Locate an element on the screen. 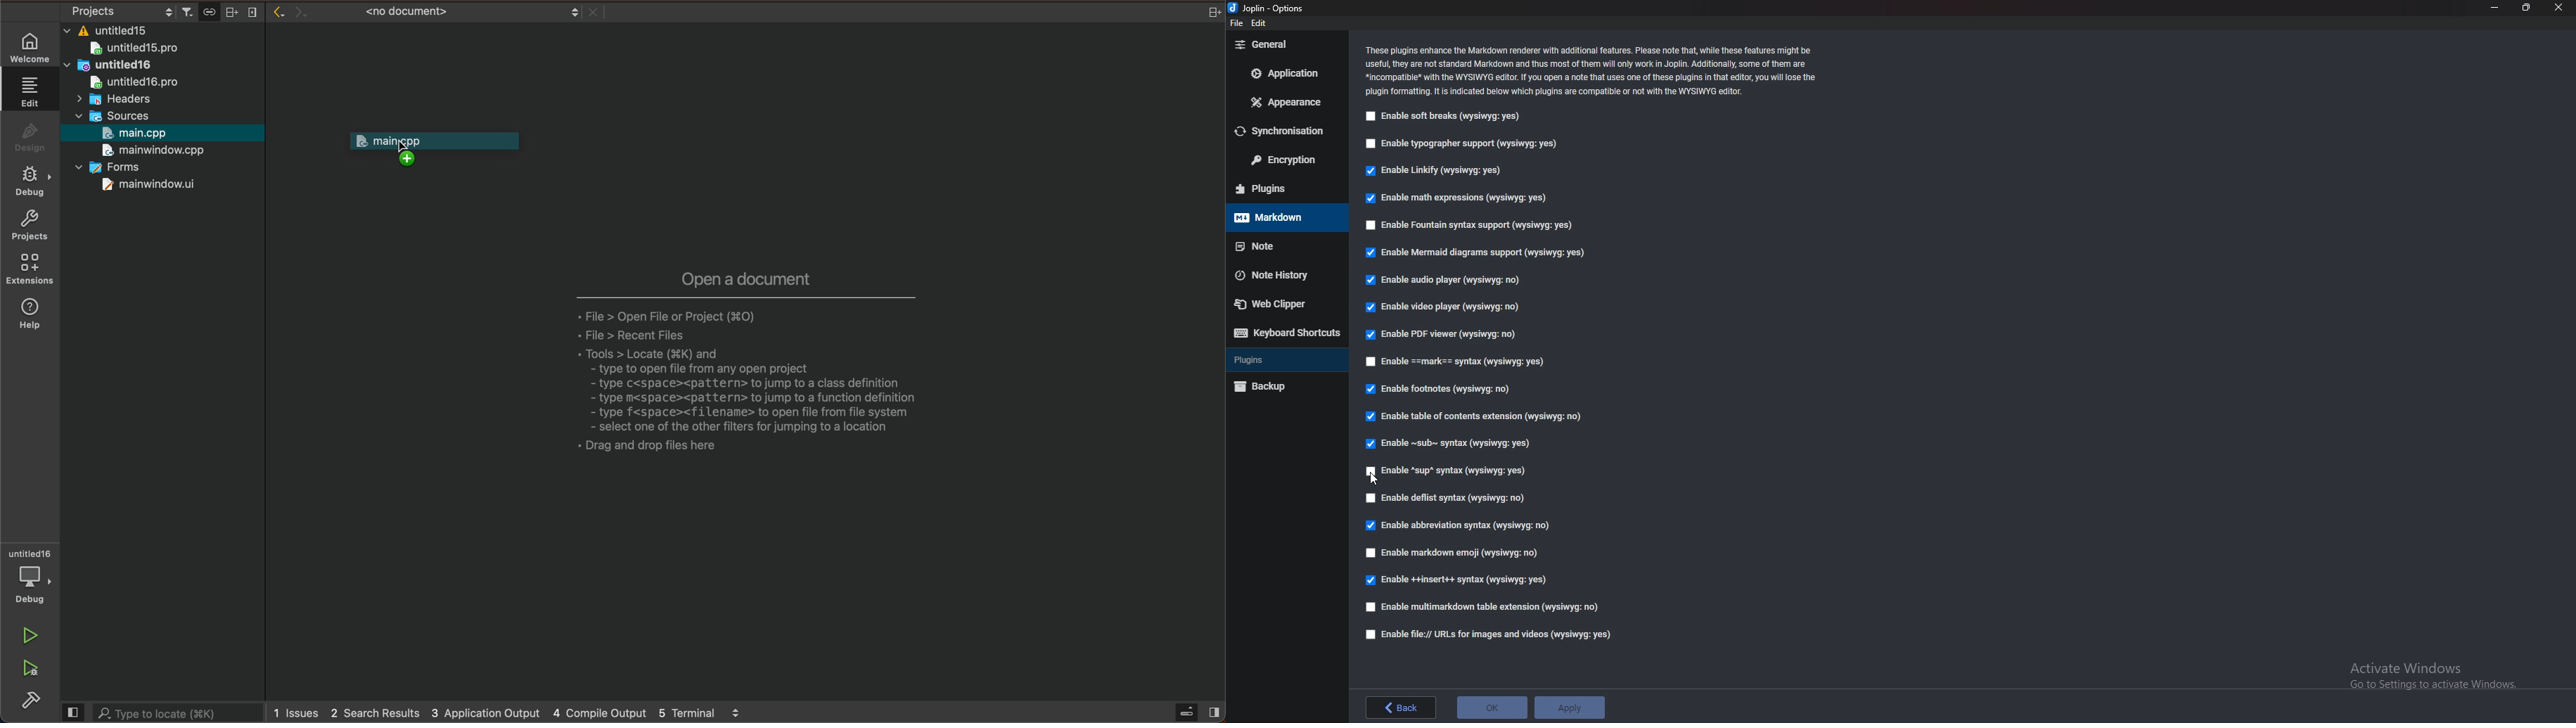  edit is located at coordinates (1260, 23).